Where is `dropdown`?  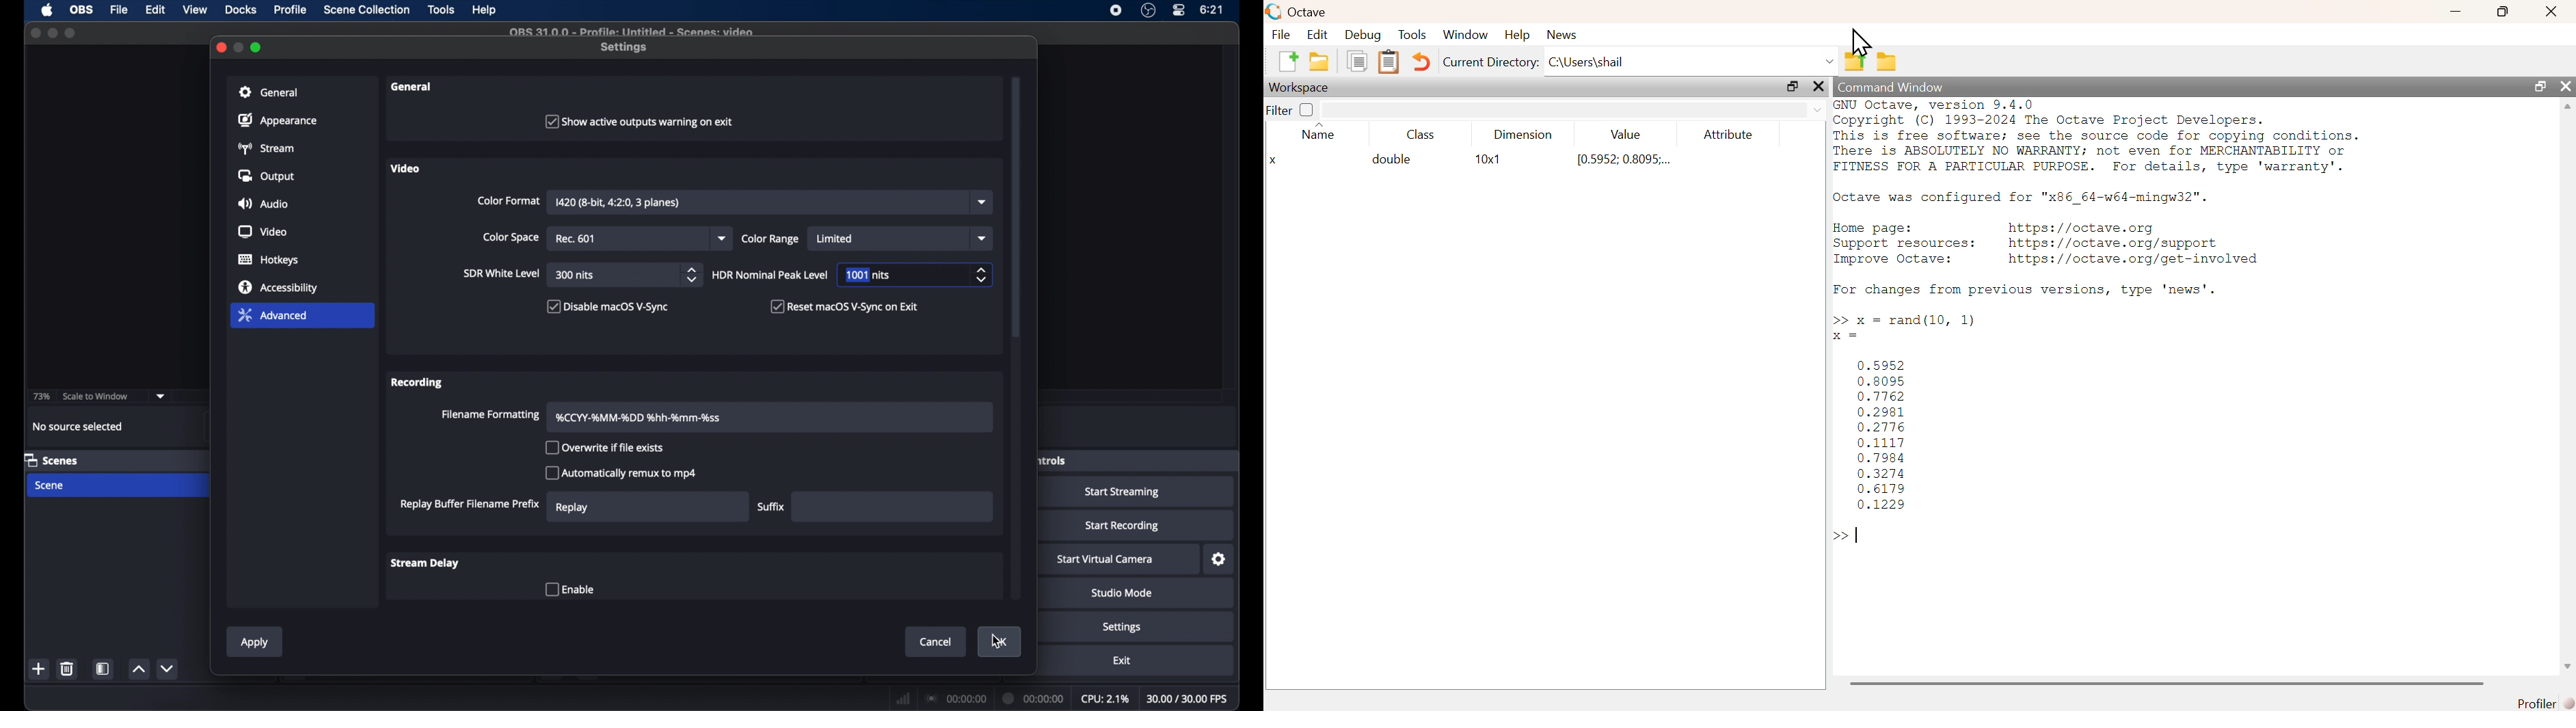
dropdown is located at coordinates (161, 396).